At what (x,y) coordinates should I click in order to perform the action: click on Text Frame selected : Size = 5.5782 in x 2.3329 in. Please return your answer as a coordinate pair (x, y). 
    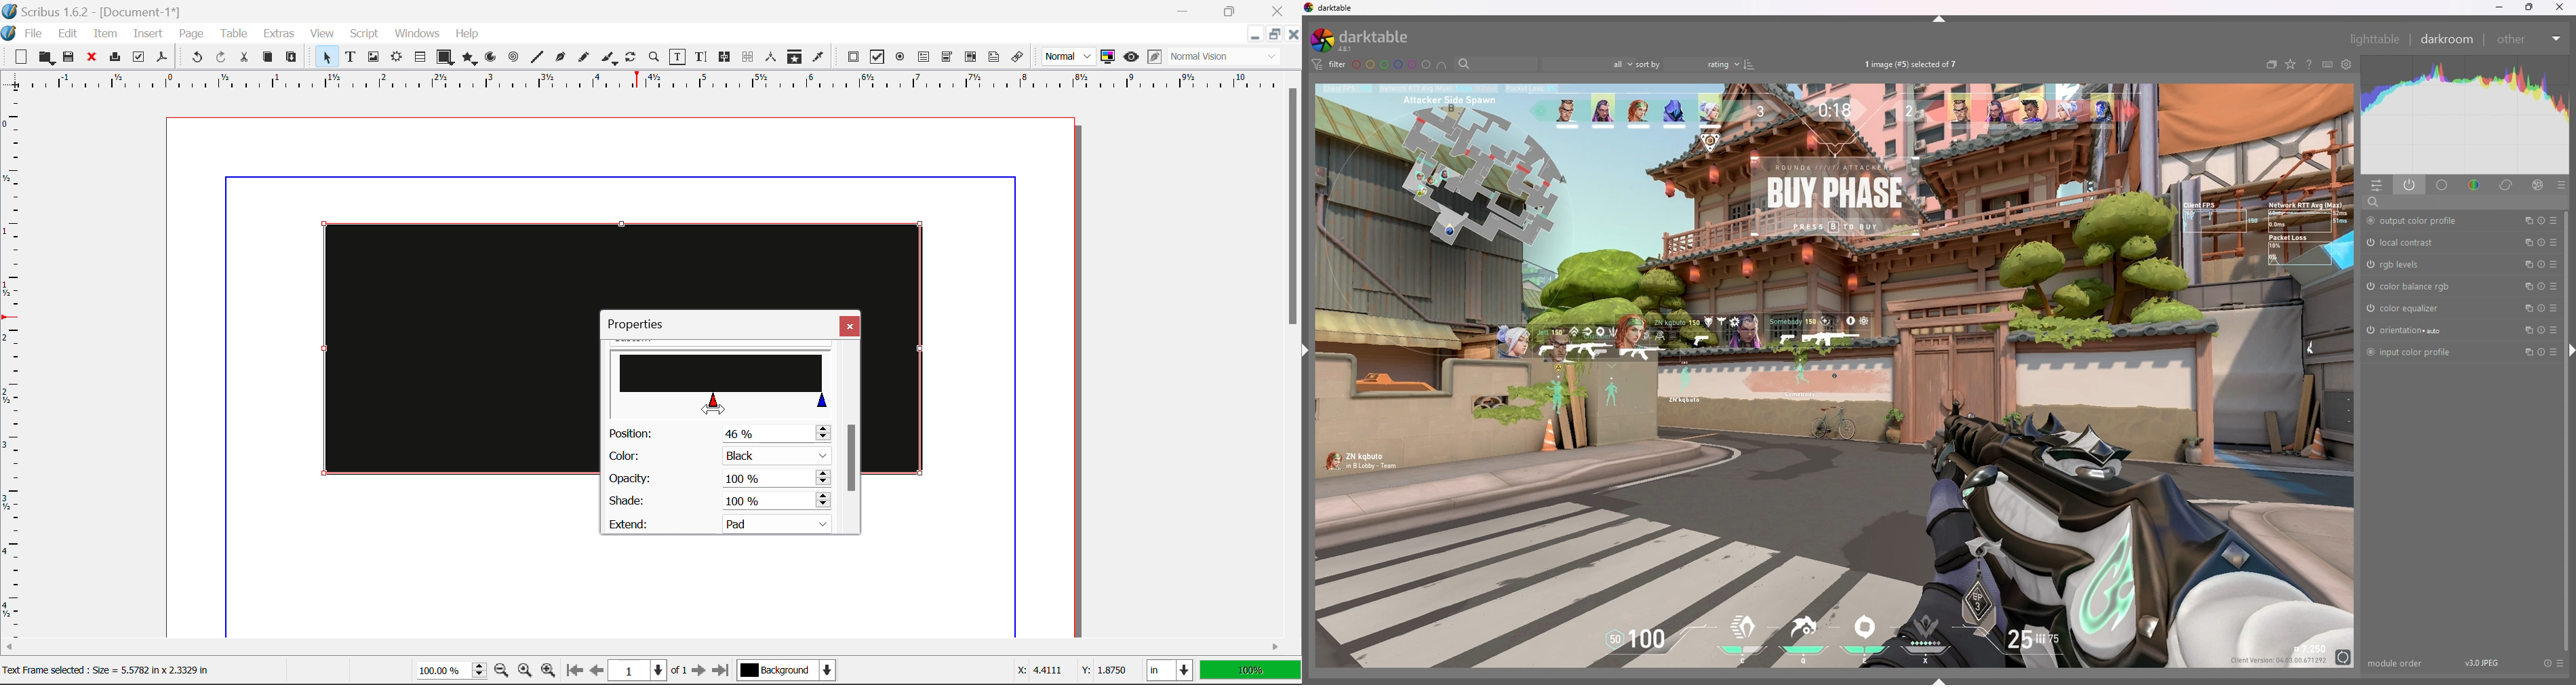
    Looking at the image, I should click on (113, 670).